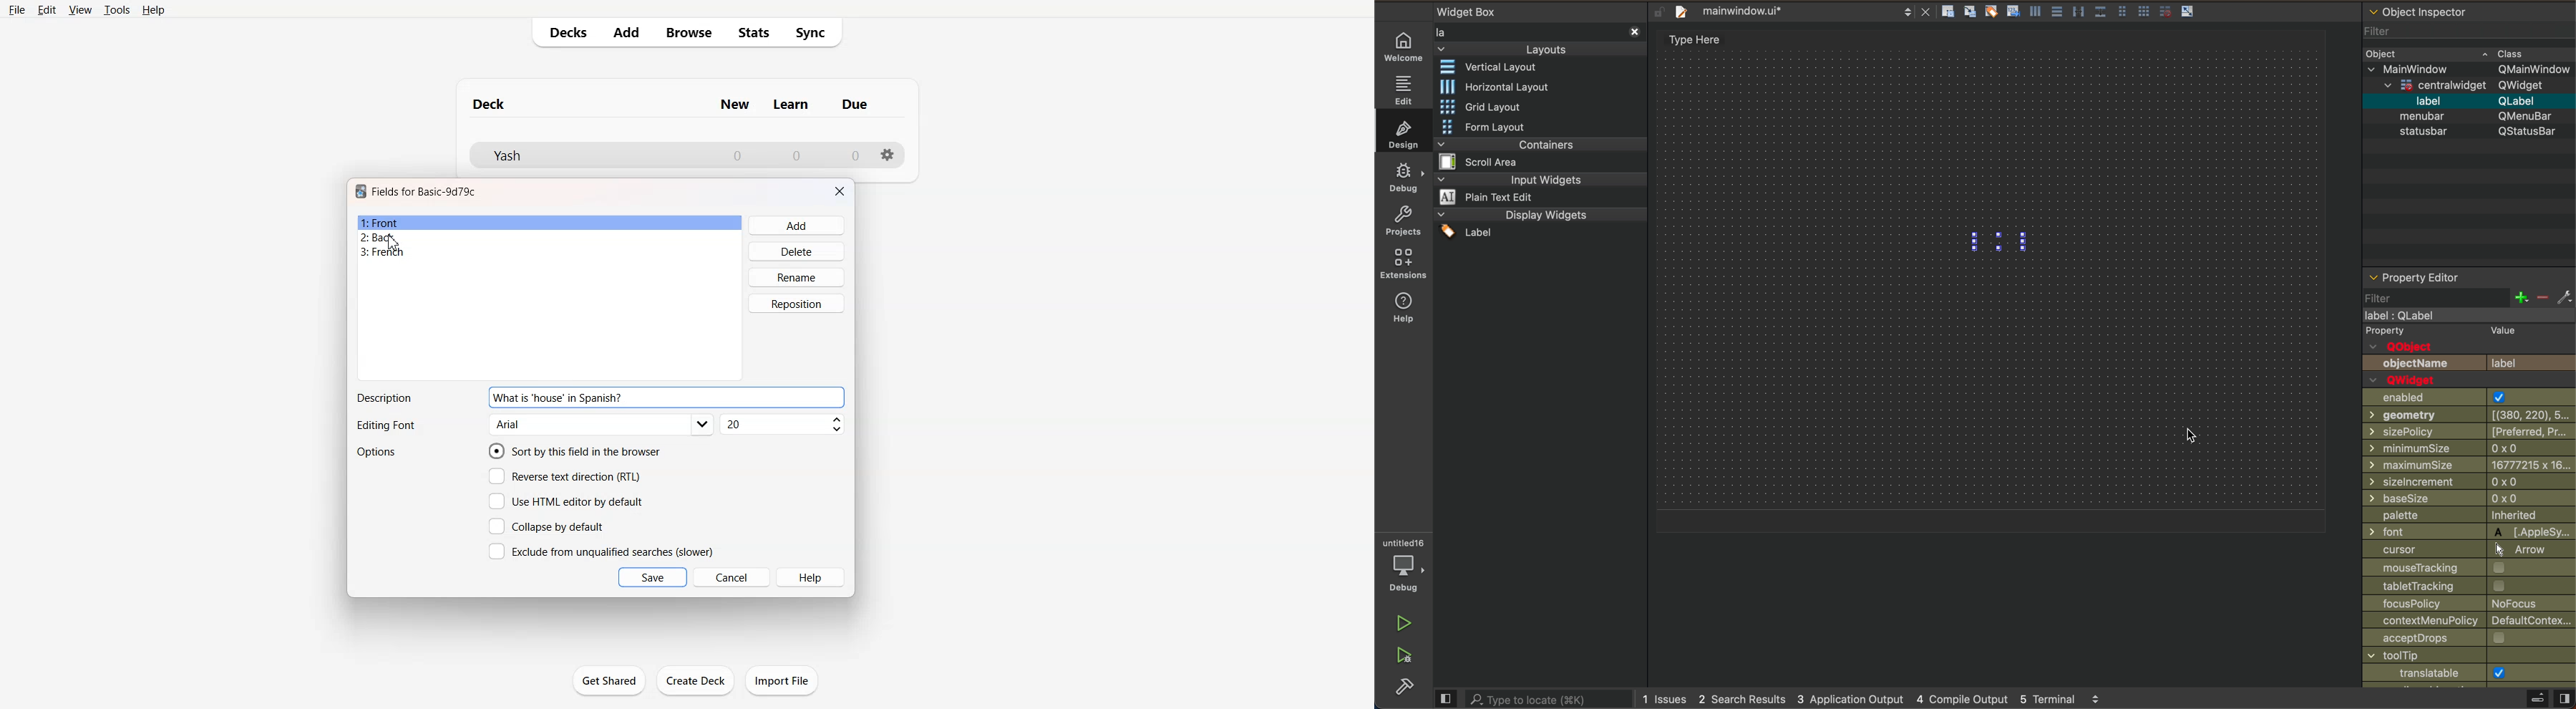 The width and height of the screenshot is (2576, 728). Describe the element at coordinates (732, 577) in the screenshot. I see `Cancel` at that location.